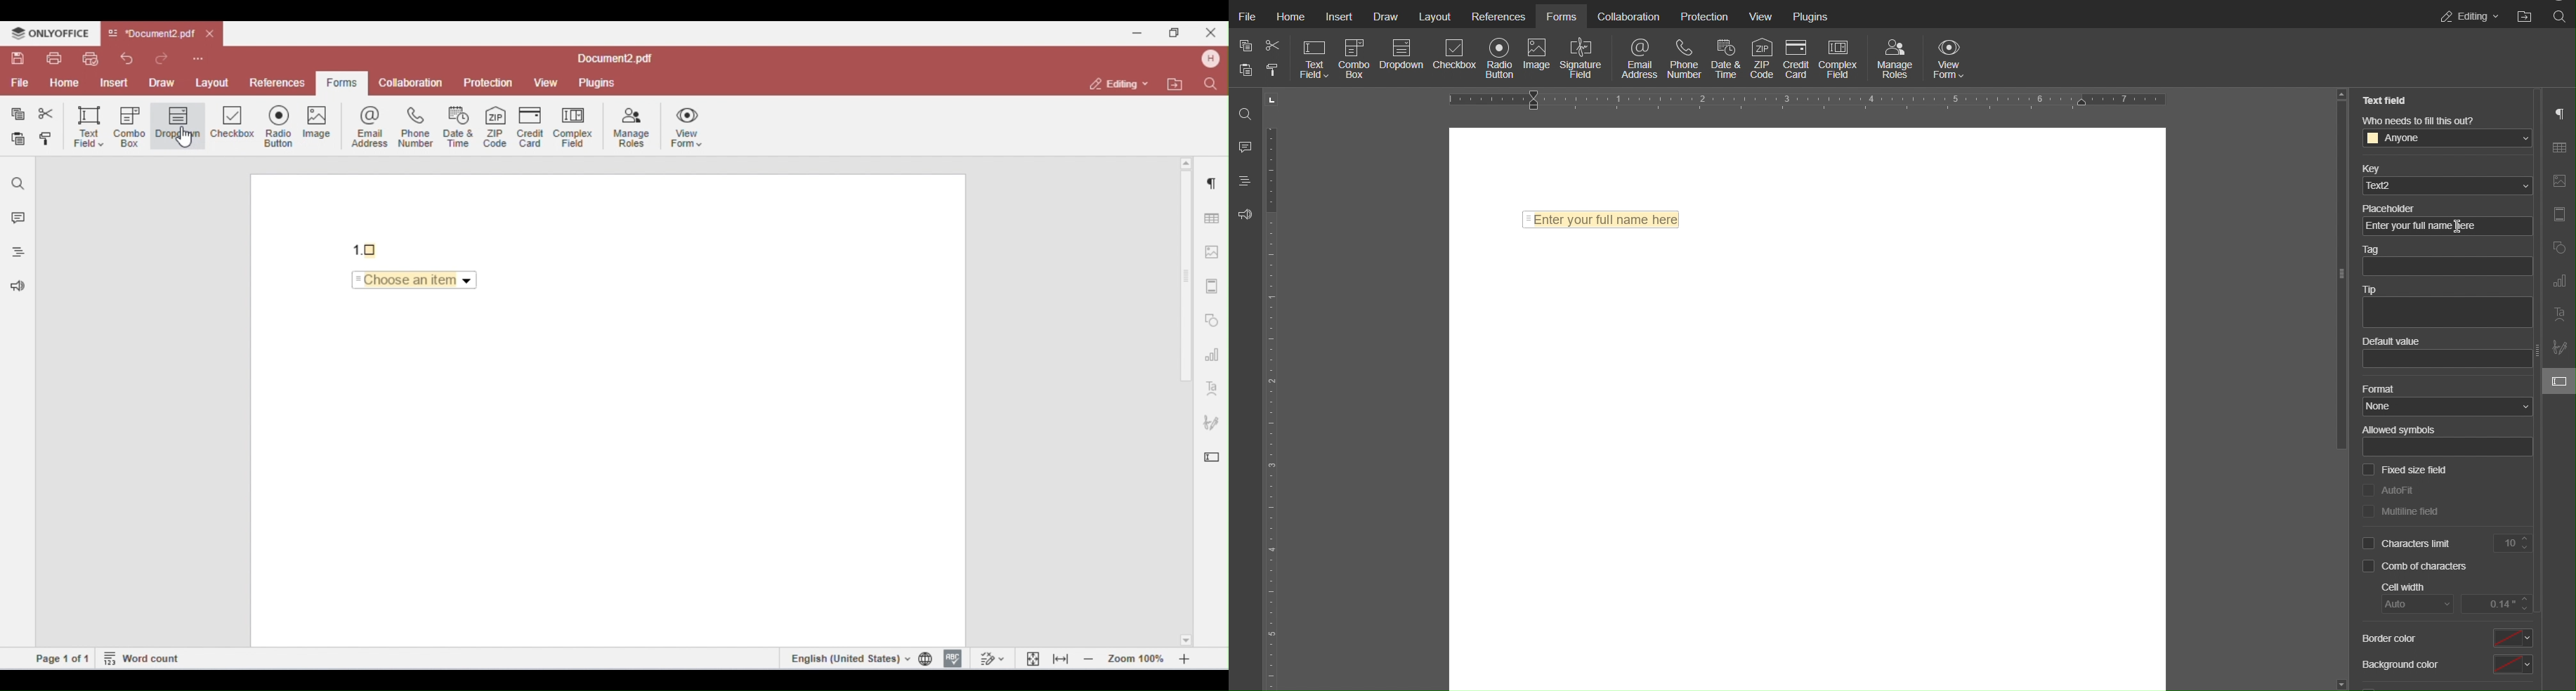 This screenshot has height=700, width=2576. What do you see at coordinates (1724, 58) in the screenshot?
I see `Date & Time` at bounding box center [1724, 58].